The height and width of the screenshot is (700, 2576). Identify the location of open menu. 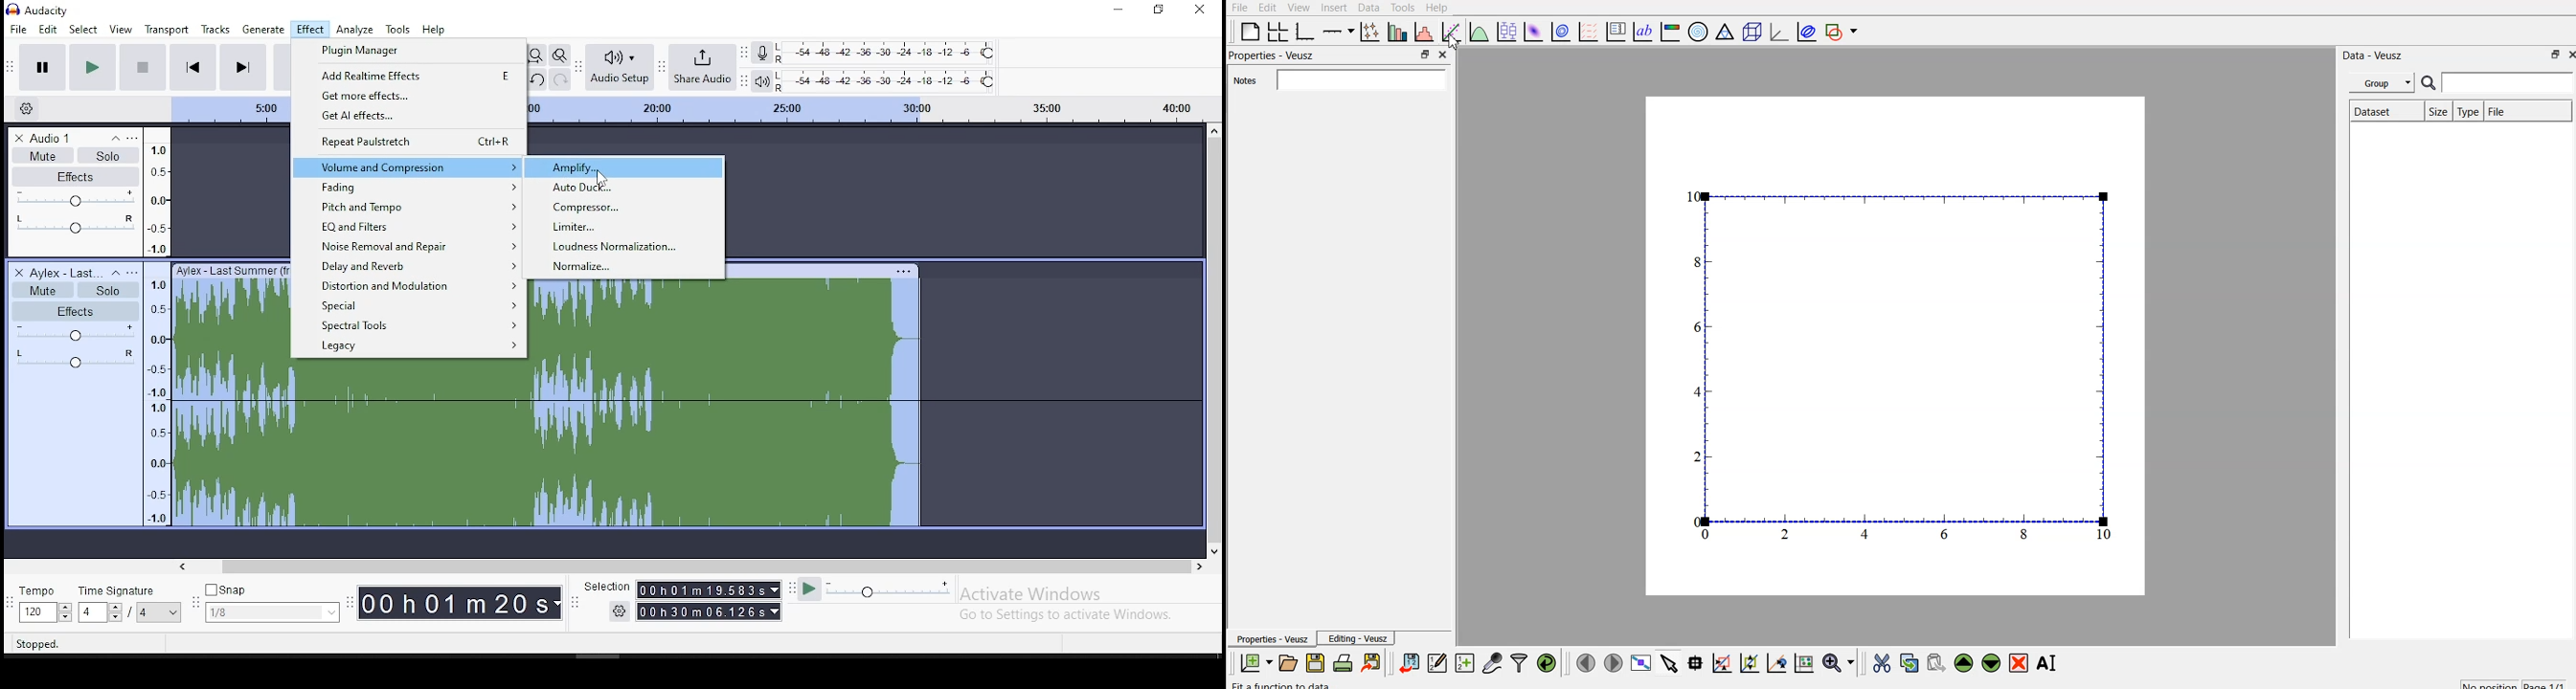
(133, 136).